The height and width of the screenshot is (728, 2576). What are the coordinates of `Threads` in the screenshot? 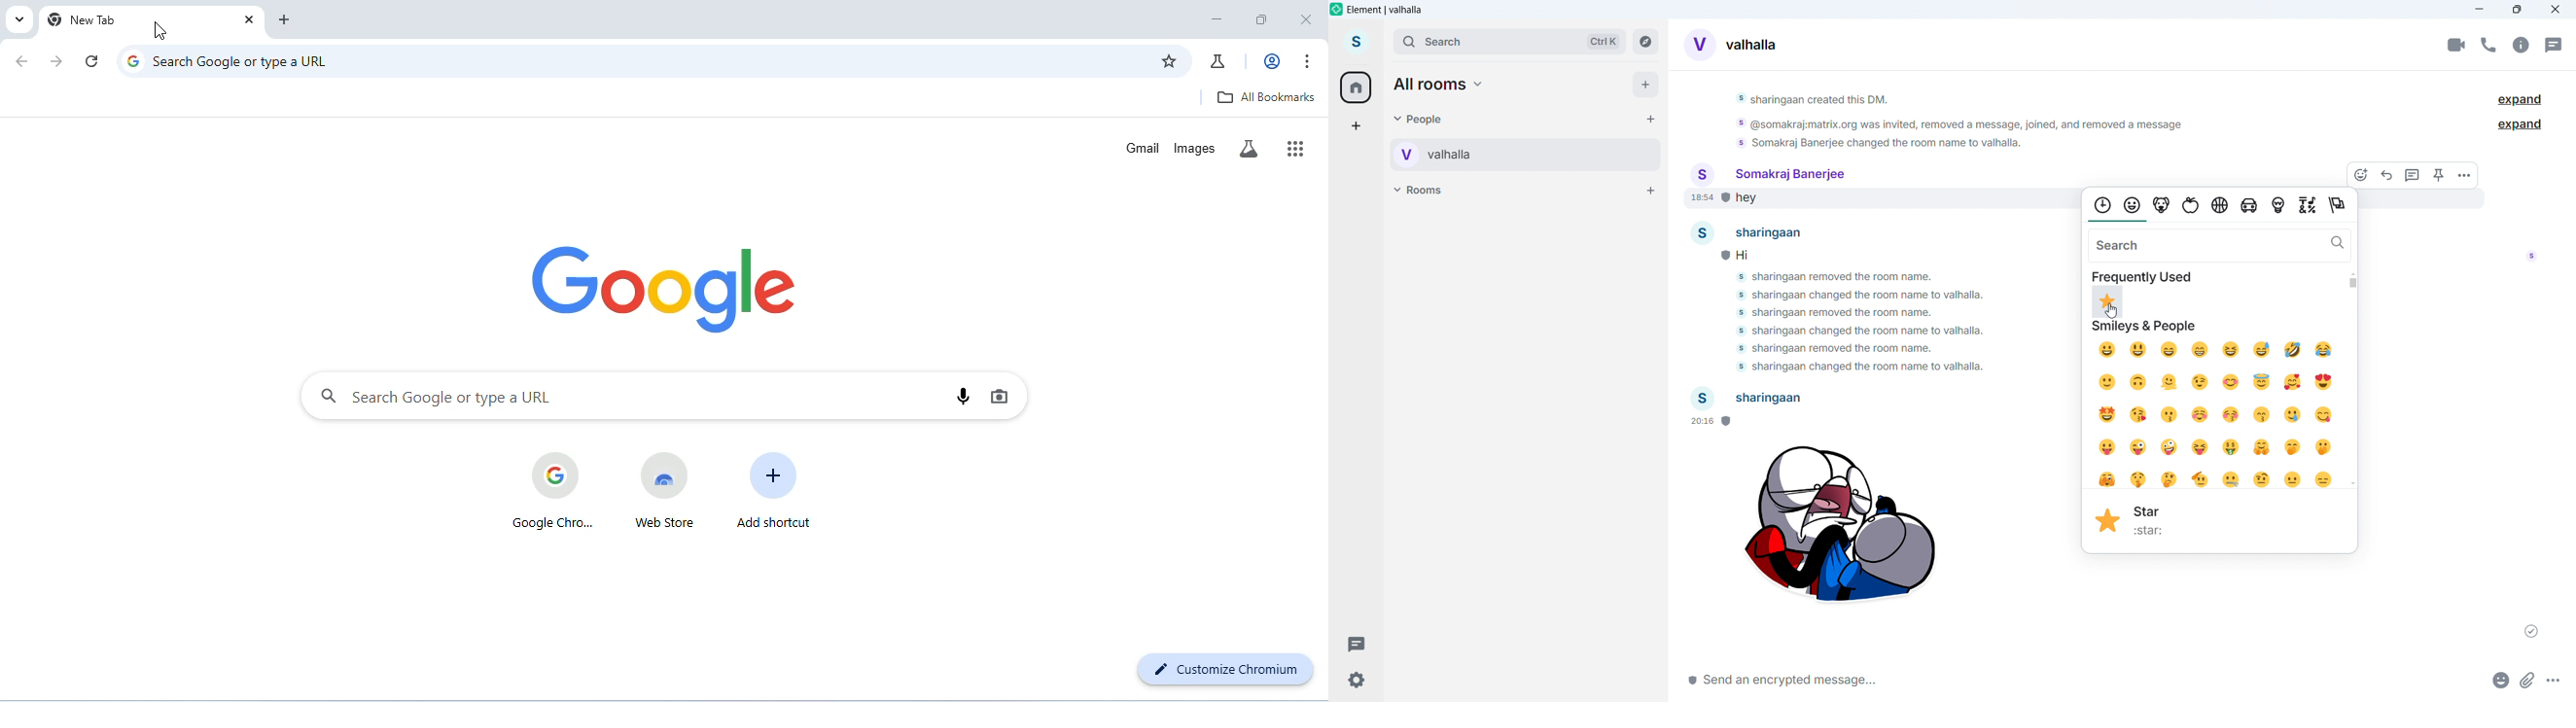 It's located at (1356, 642).